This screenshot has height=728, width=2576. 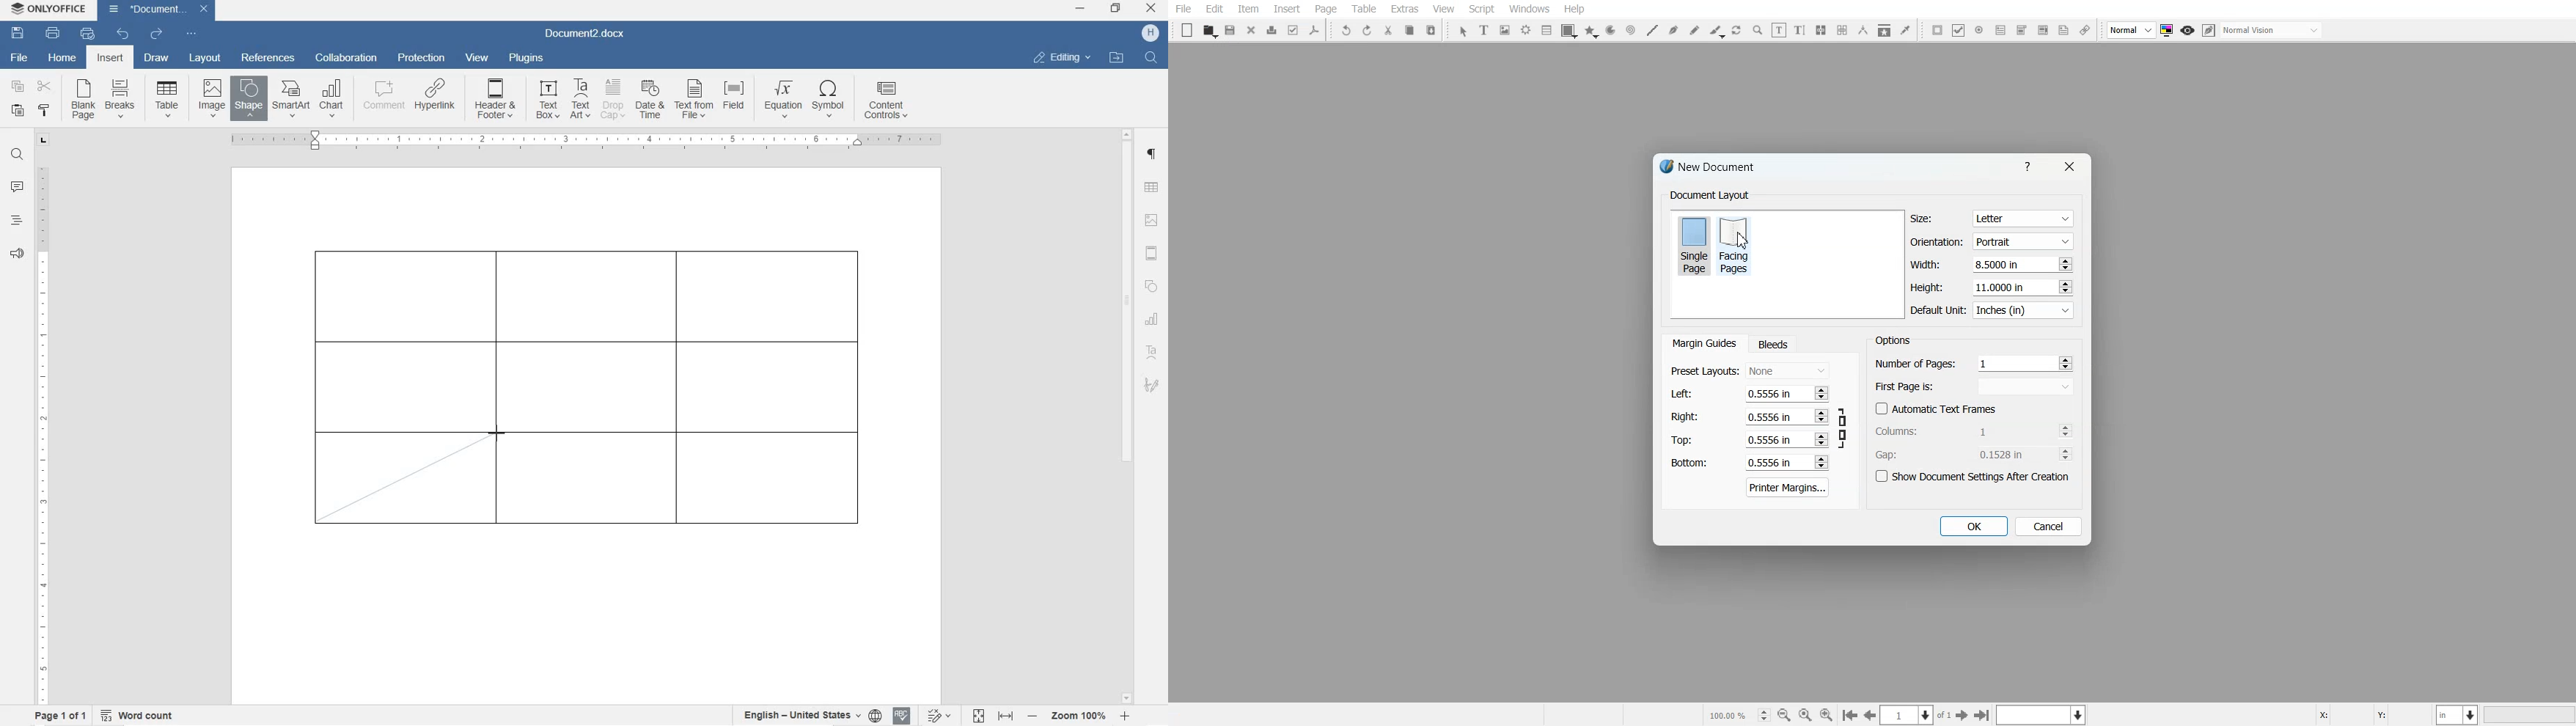 I want to click on Undo, so click(x=1346, y=30).